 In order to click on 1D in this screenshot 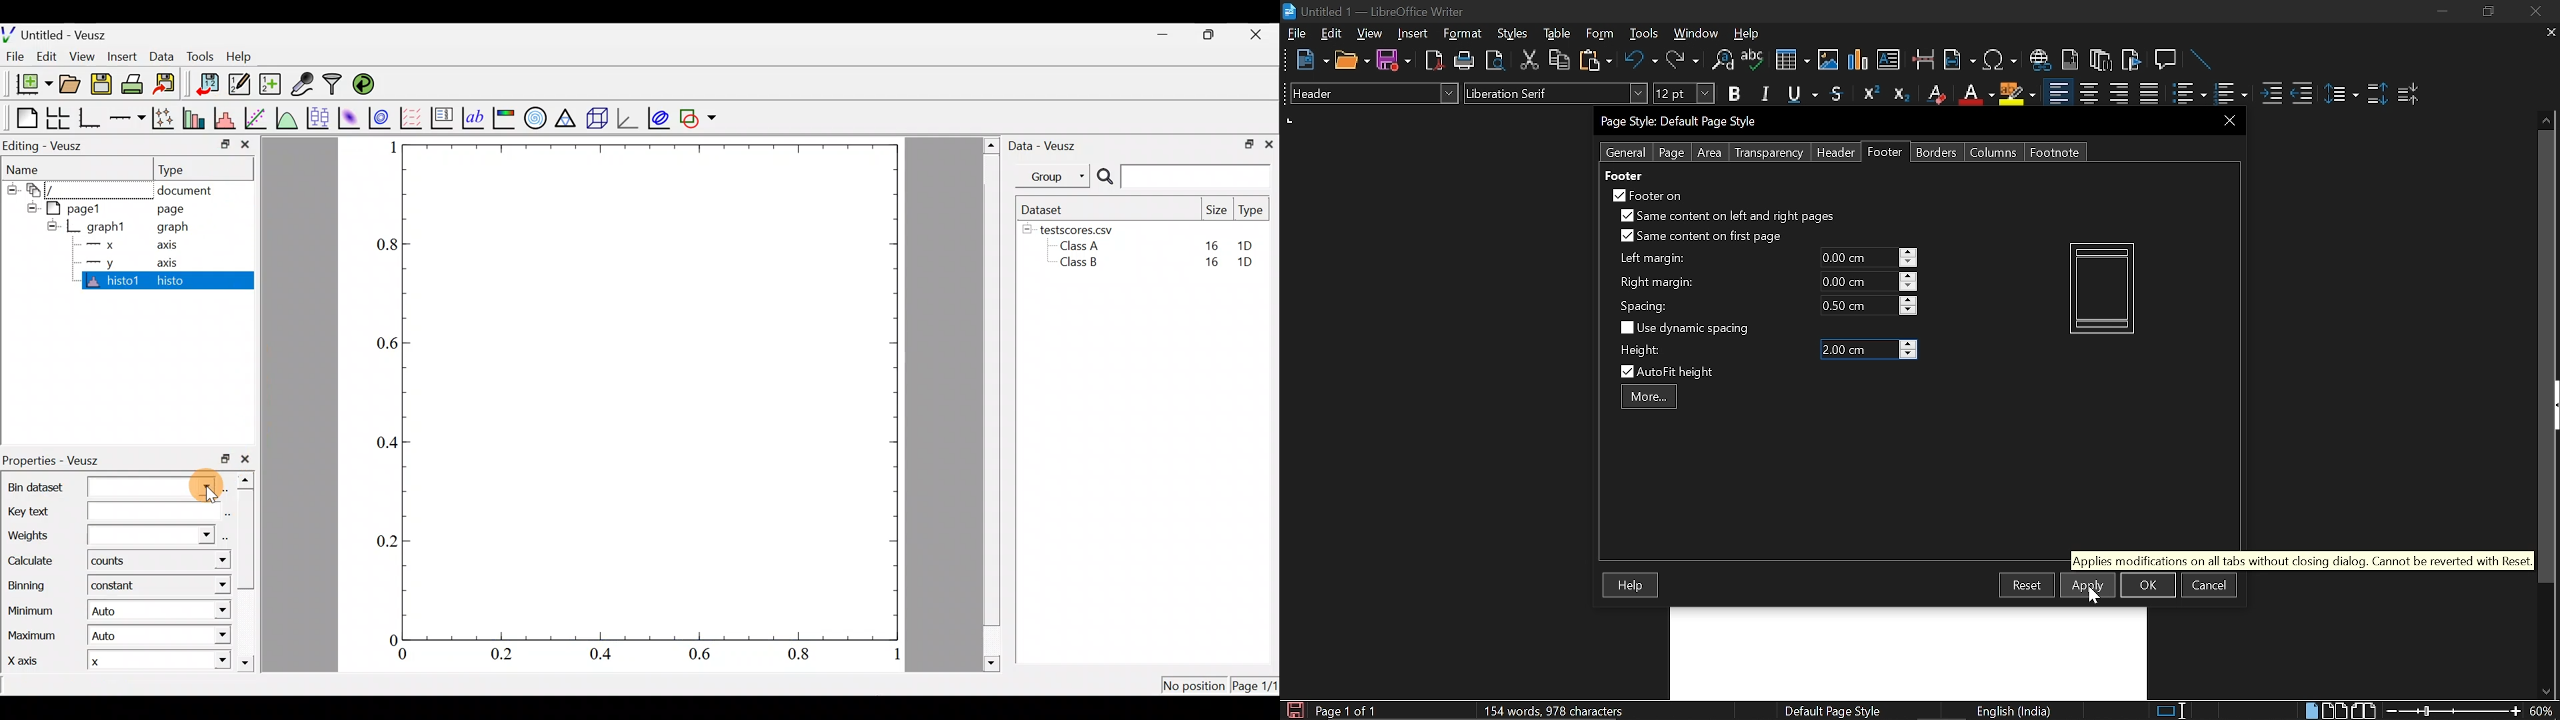, I will do `click(1247, 245)`.